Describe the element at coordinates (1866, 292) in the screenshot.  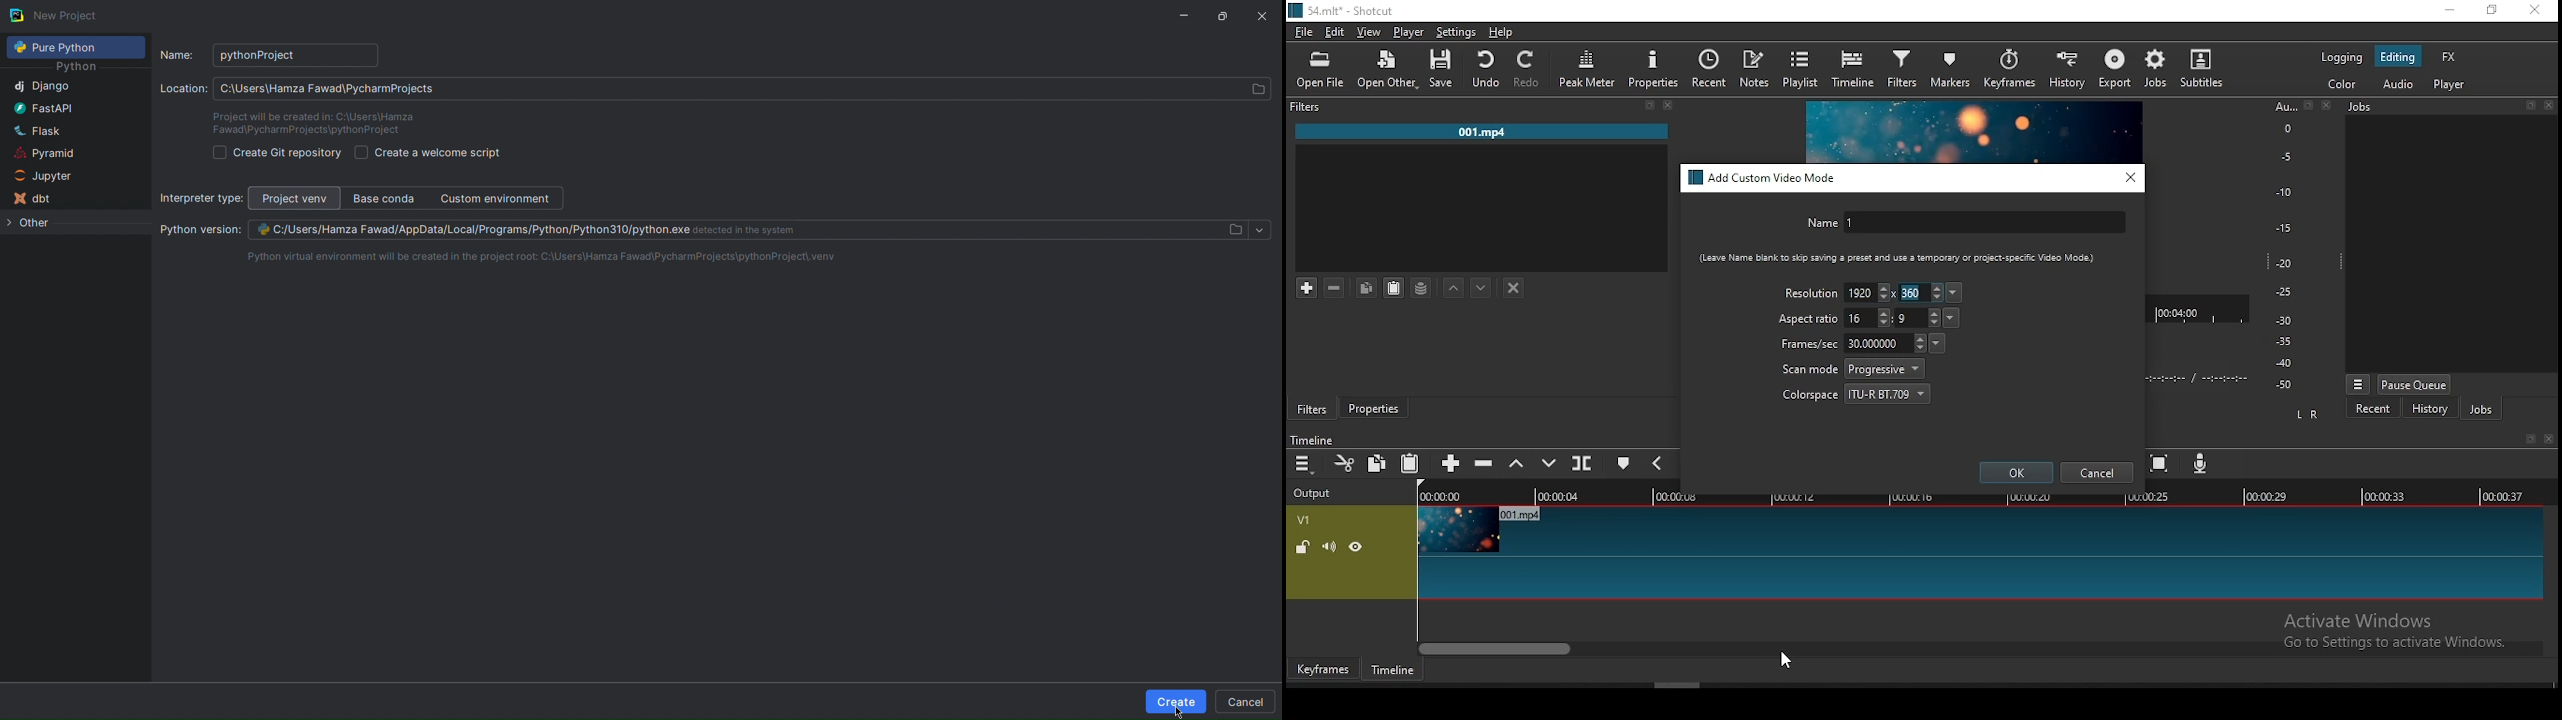
I see `width` at that location.